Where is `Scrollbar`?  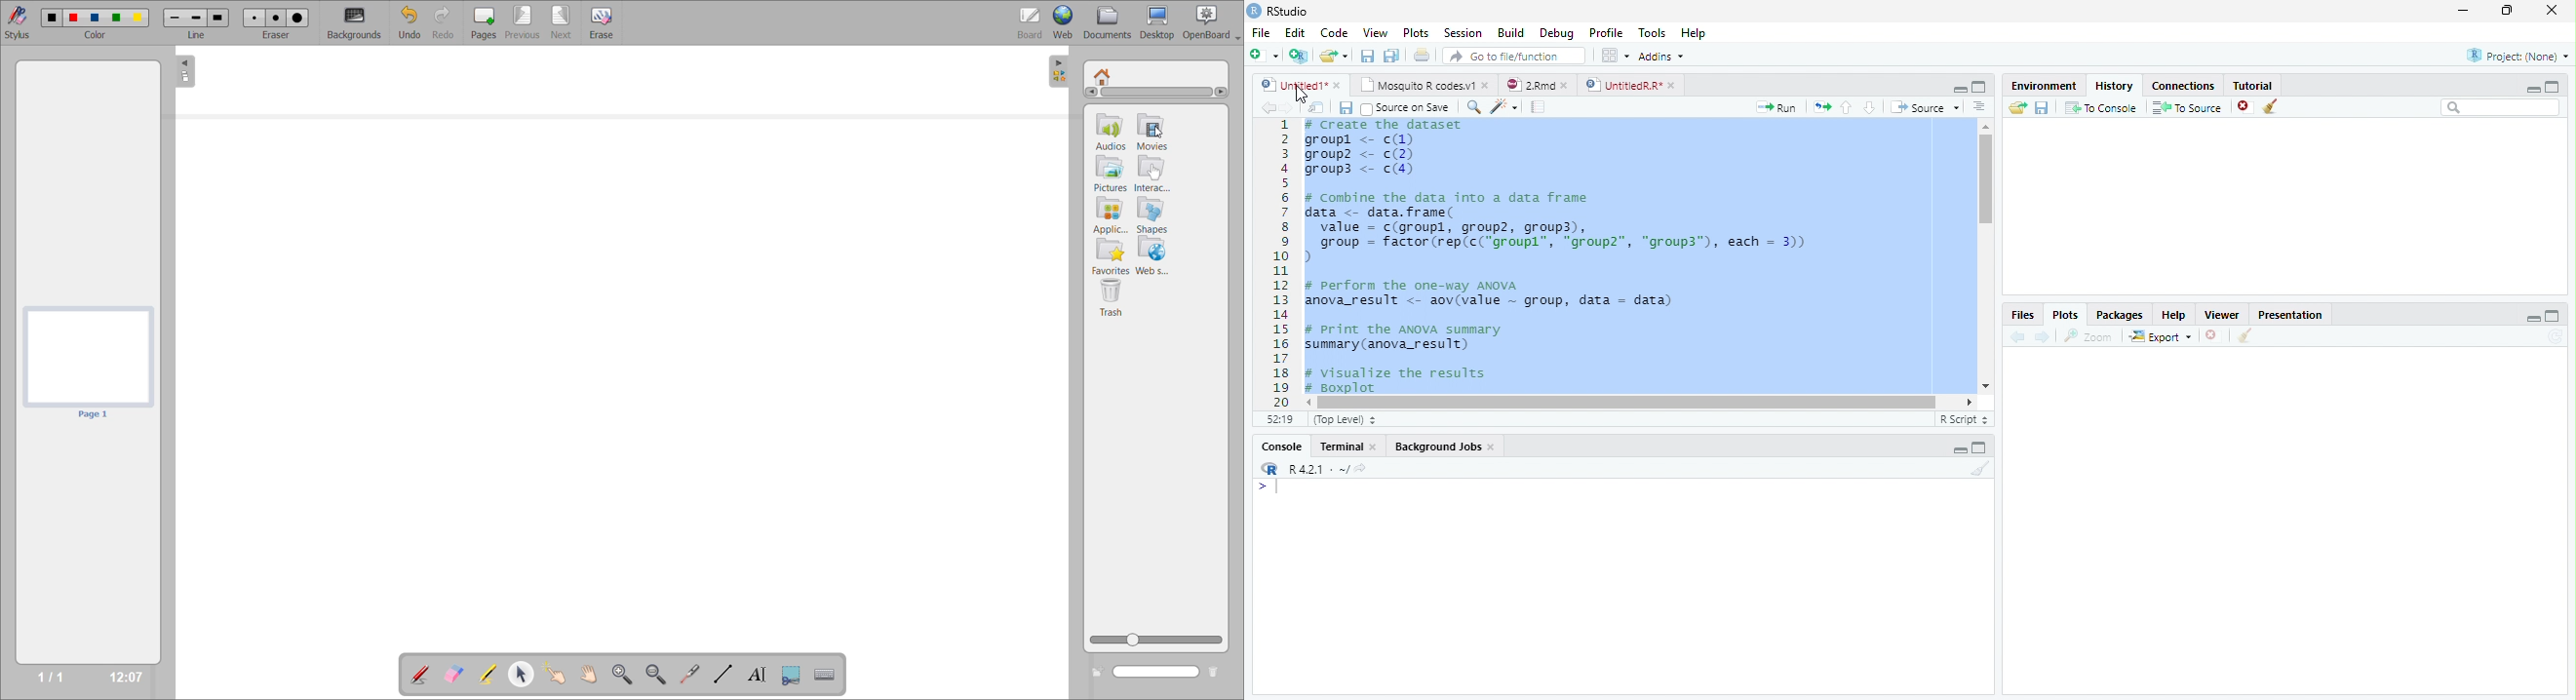 Scrollbar is located at coordinates (1983, 257).